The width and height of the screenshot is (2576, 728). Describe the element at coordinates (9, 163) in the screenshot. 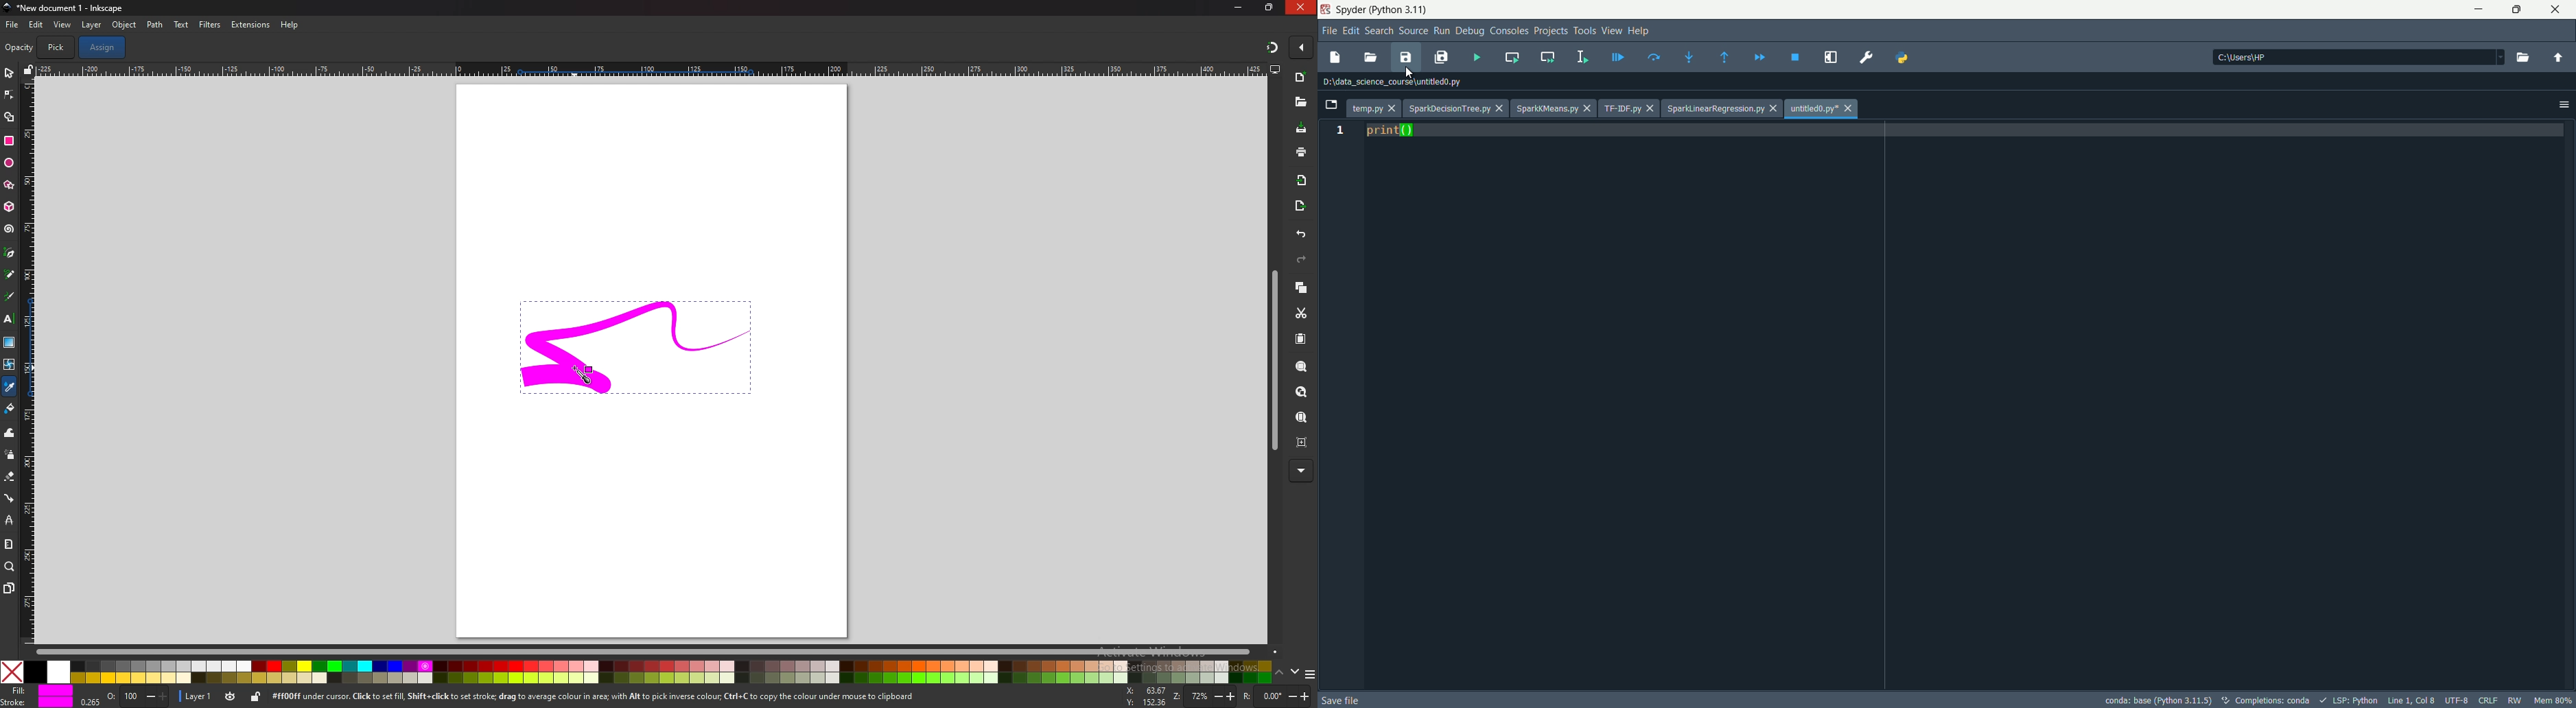

I see `ellipse` at that location.